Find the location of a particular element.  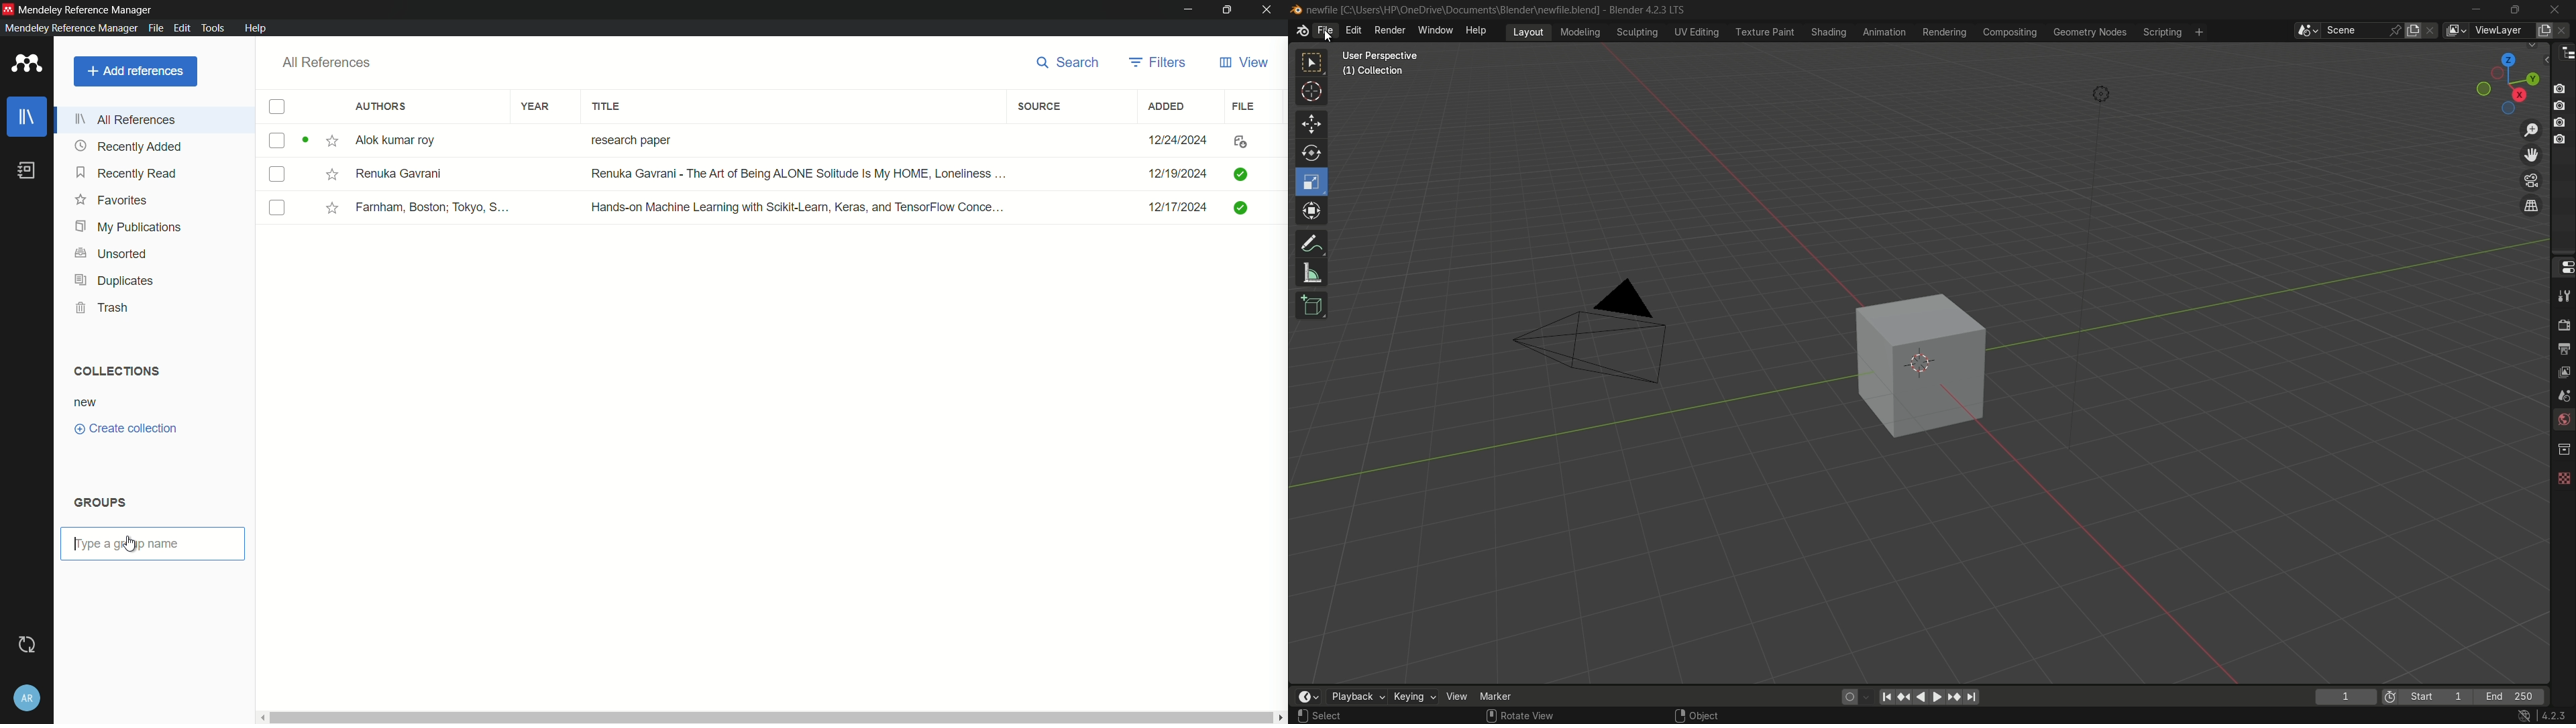

all references is located at coordinates (129, 119).